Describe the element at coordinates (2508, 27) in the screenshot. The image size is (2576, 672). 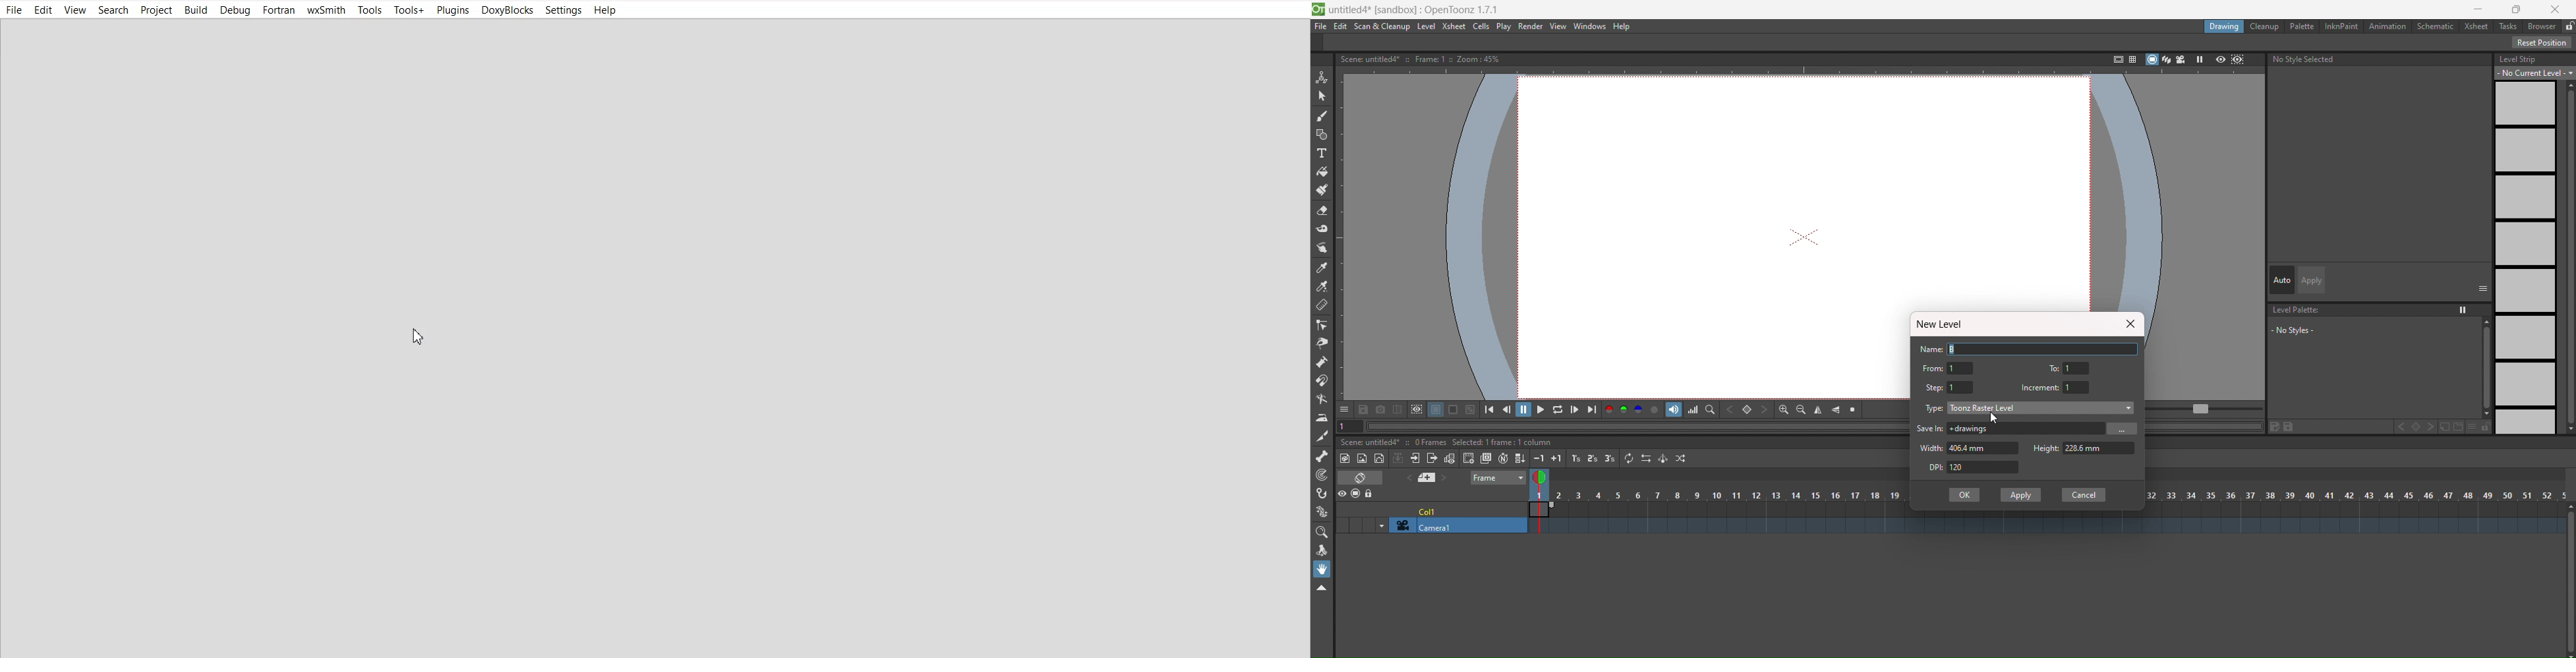
I see `tasks` at that location.